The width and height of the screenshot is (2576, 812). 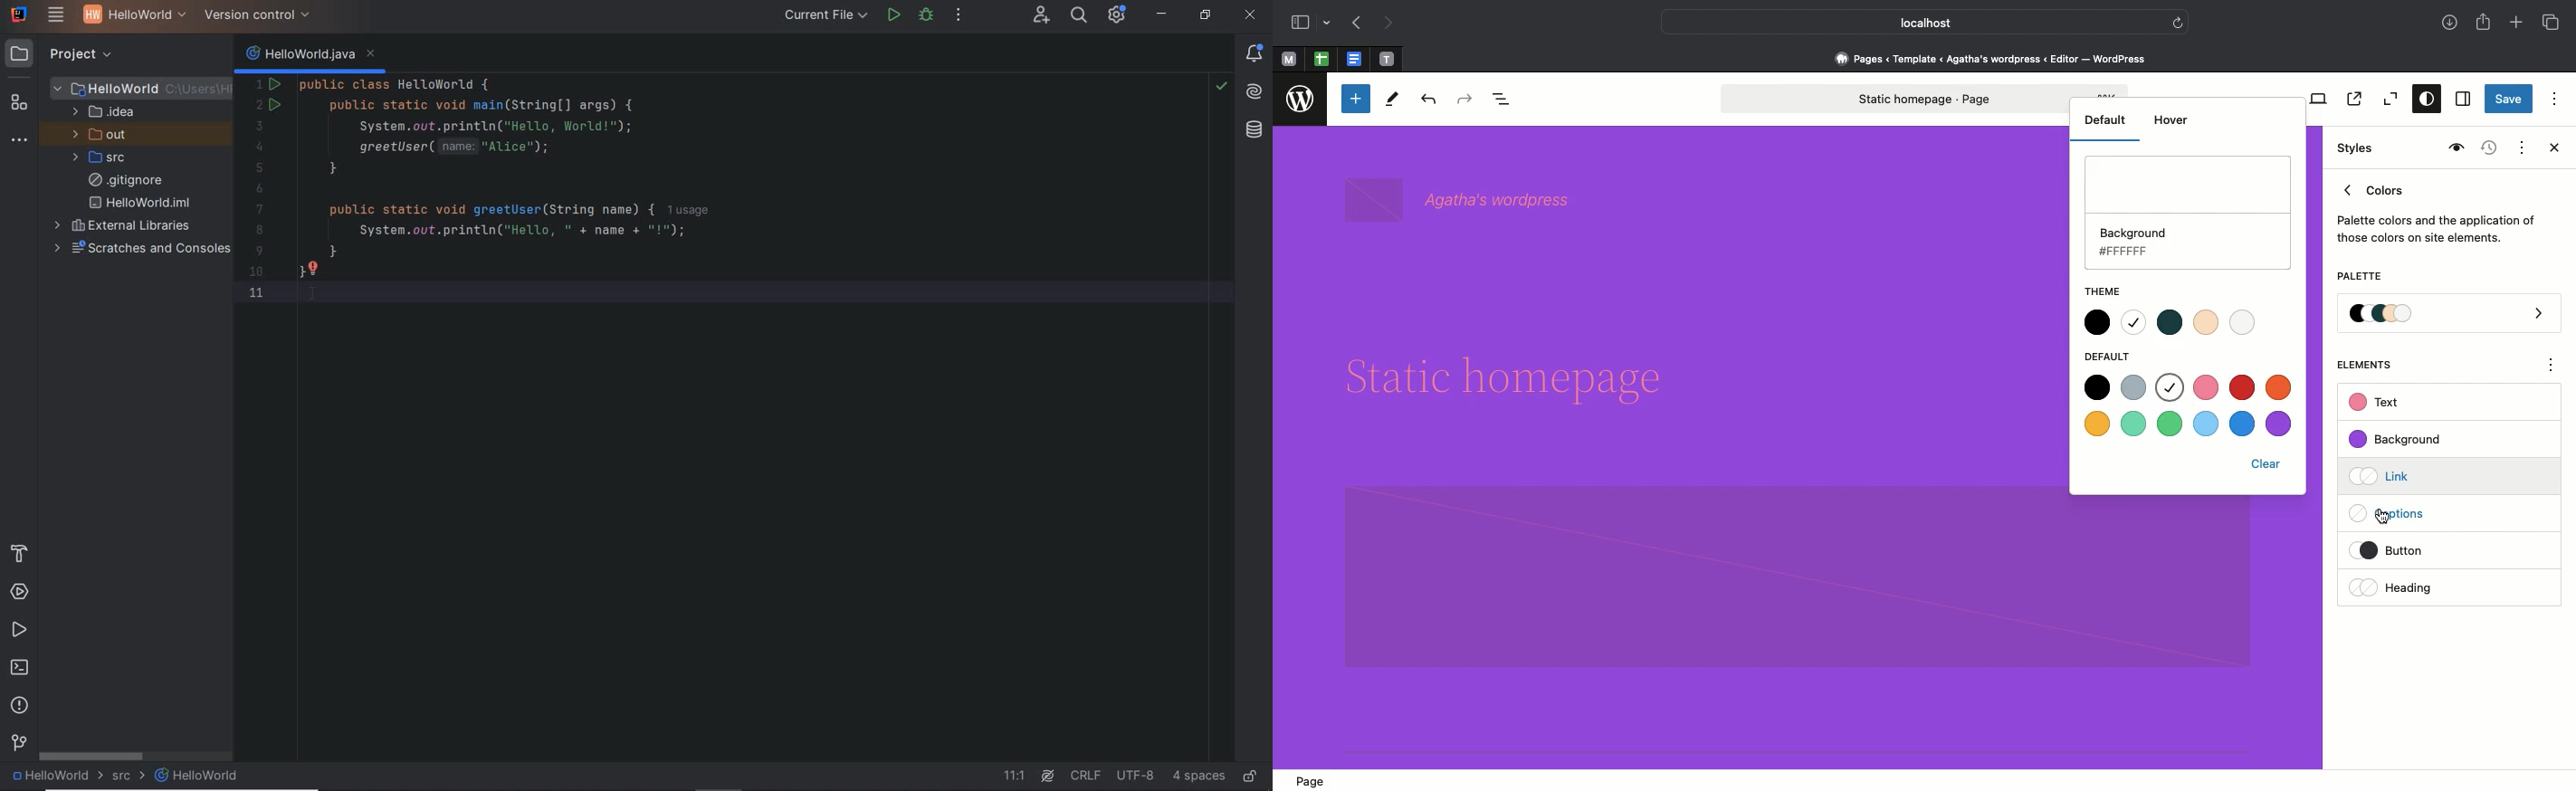 What do you see at coordinates (2403, 550) in the screenshot?
I see `Button` at bounding box center [2403, 550].